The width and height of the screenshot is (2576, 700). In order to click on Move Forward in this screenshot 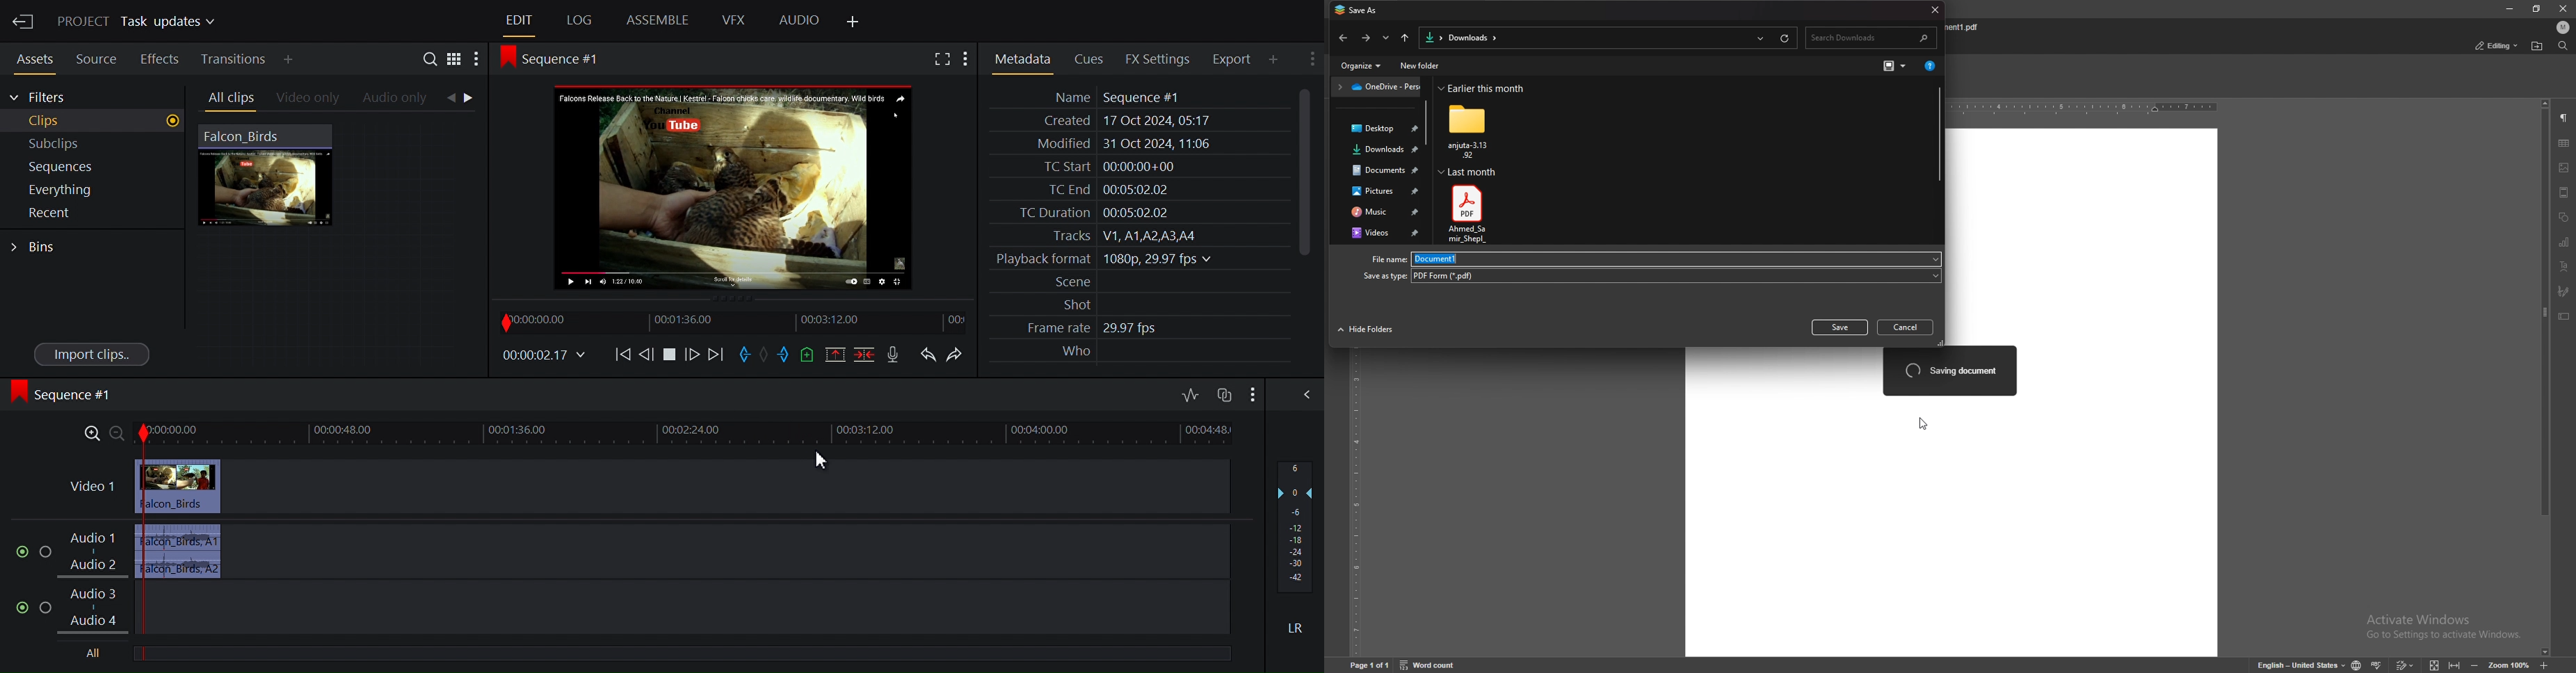, I will do `click(716, 355)`.